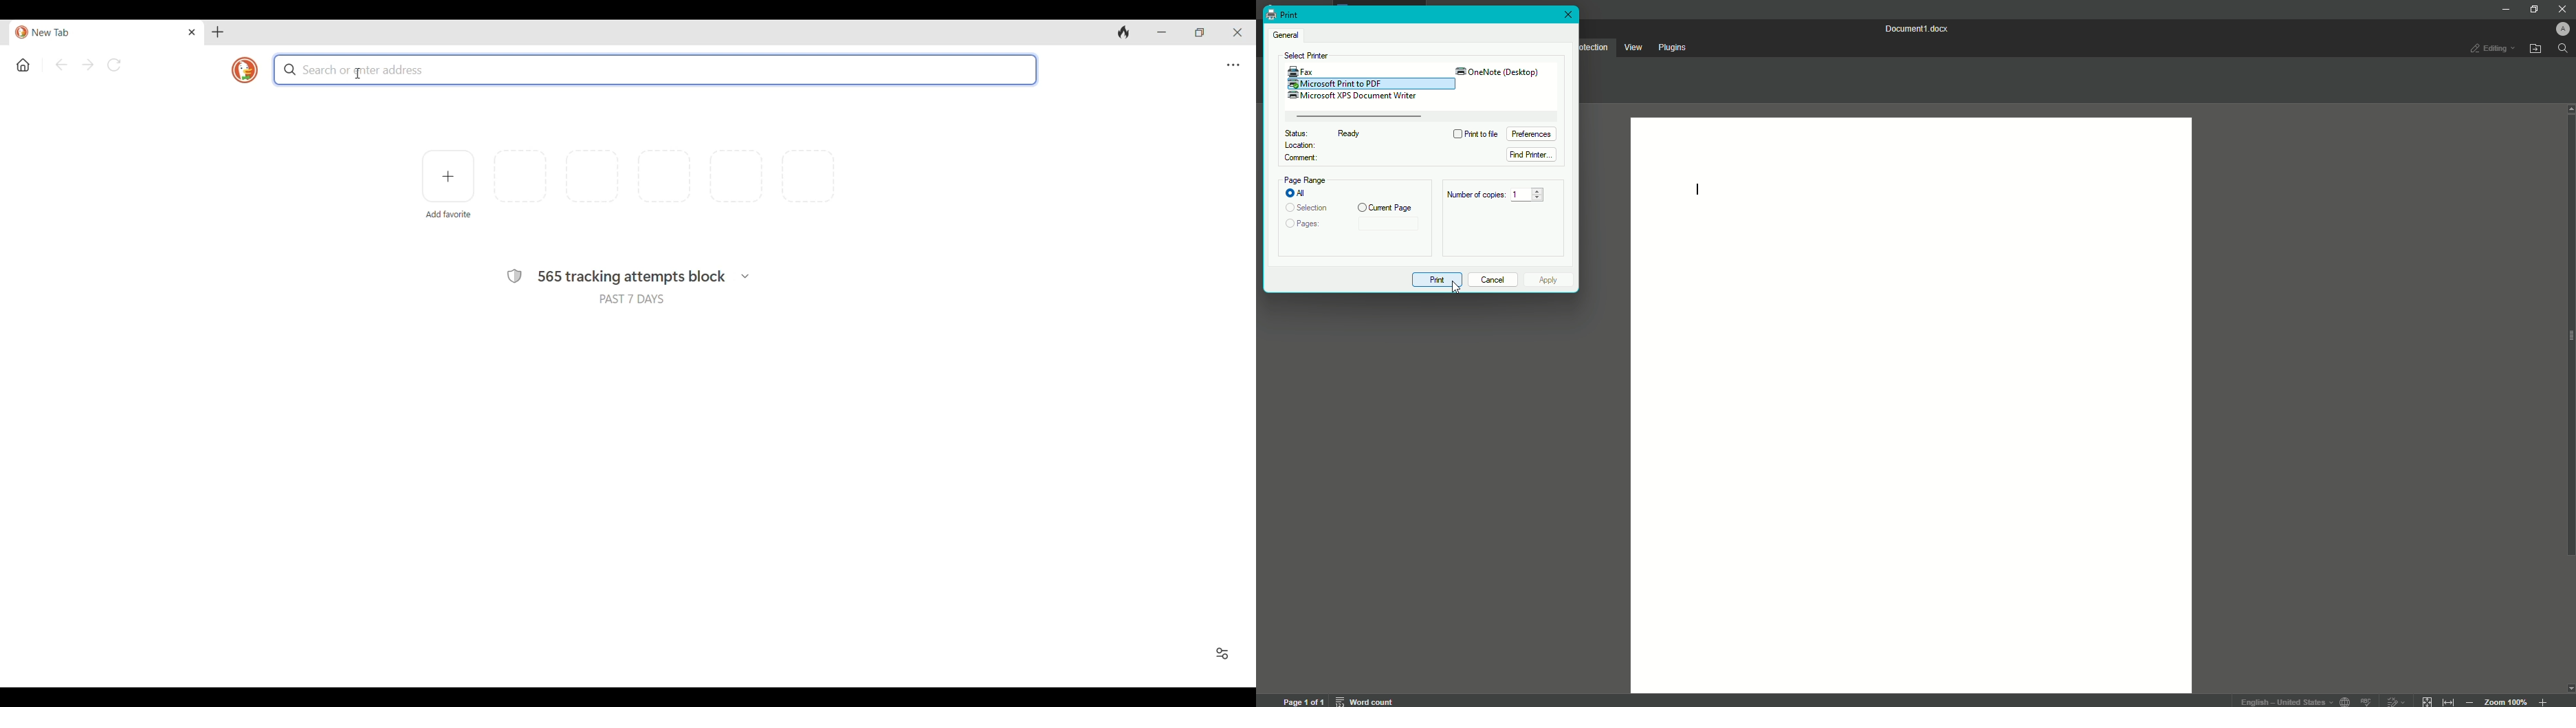 Image resolution: width=2576 pixels, height=728 pixels. Describe the element at coordinates (1595, 46) in the screenshot. I see `Protection` at that location.